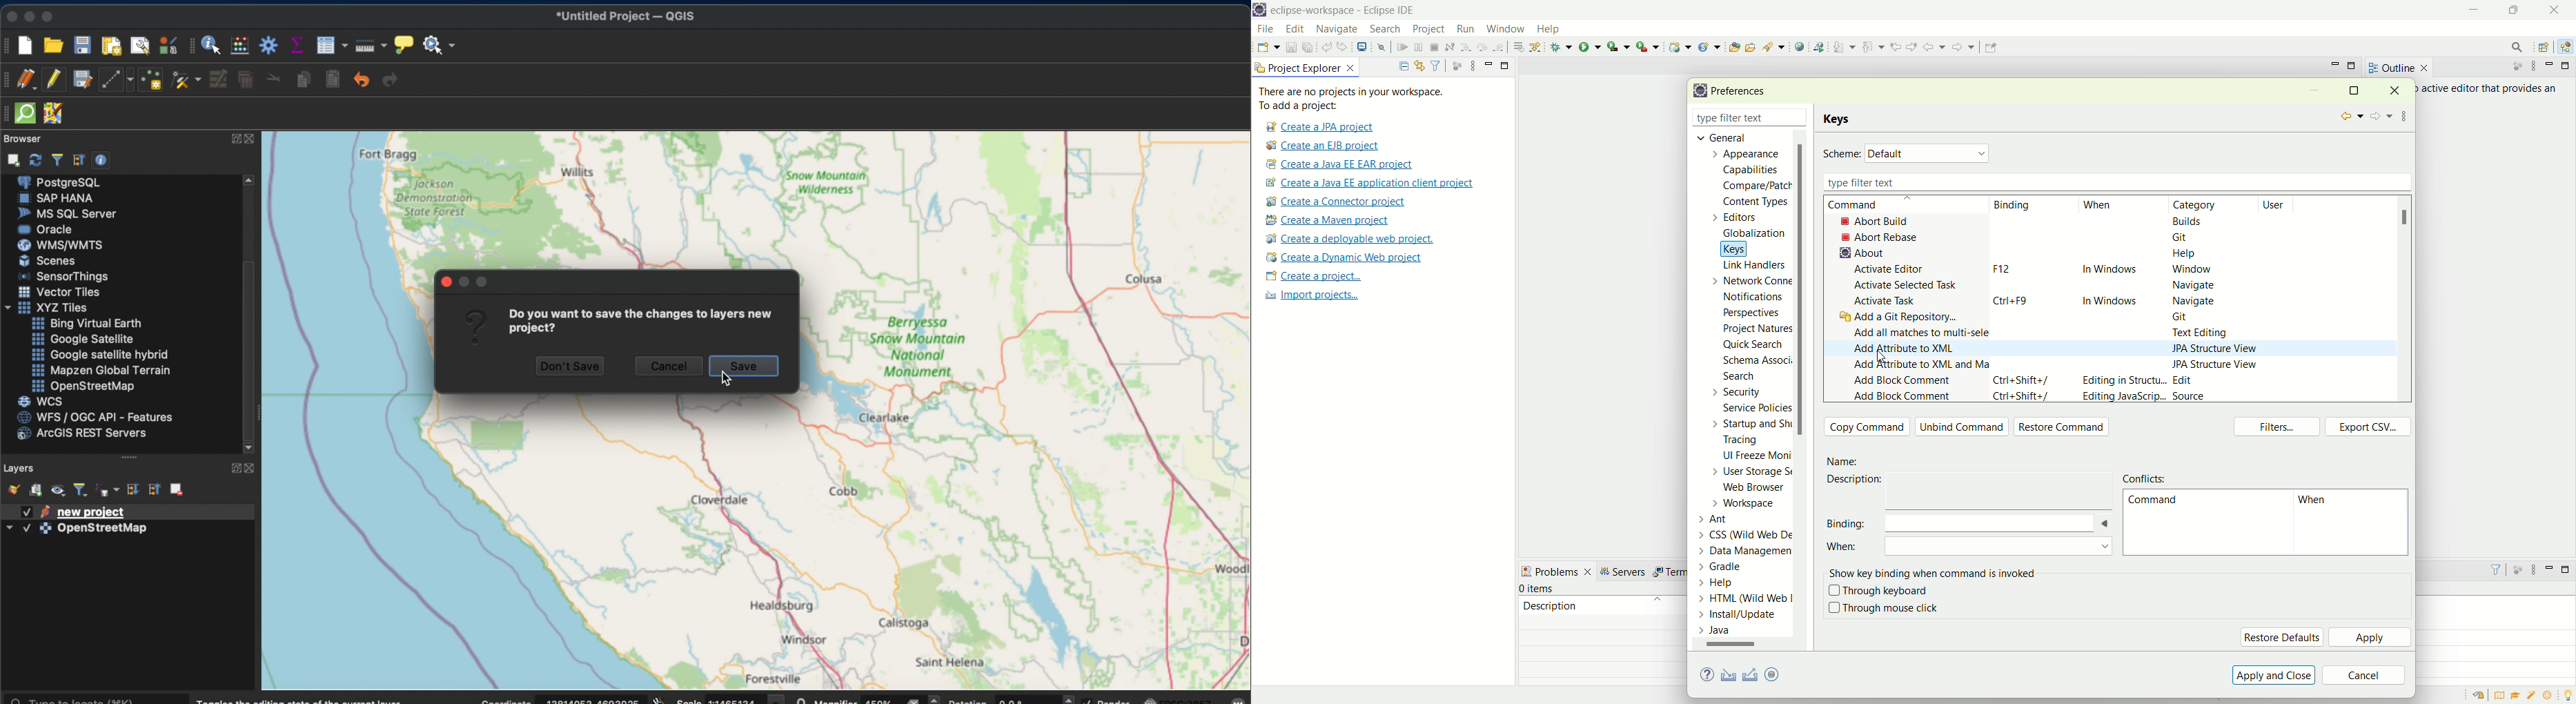 This screenshot has height=728, width=2576. What do you see at coordinates (1464, 28) in the screenshot?
I see `run` at bounding box center [1464, 28].